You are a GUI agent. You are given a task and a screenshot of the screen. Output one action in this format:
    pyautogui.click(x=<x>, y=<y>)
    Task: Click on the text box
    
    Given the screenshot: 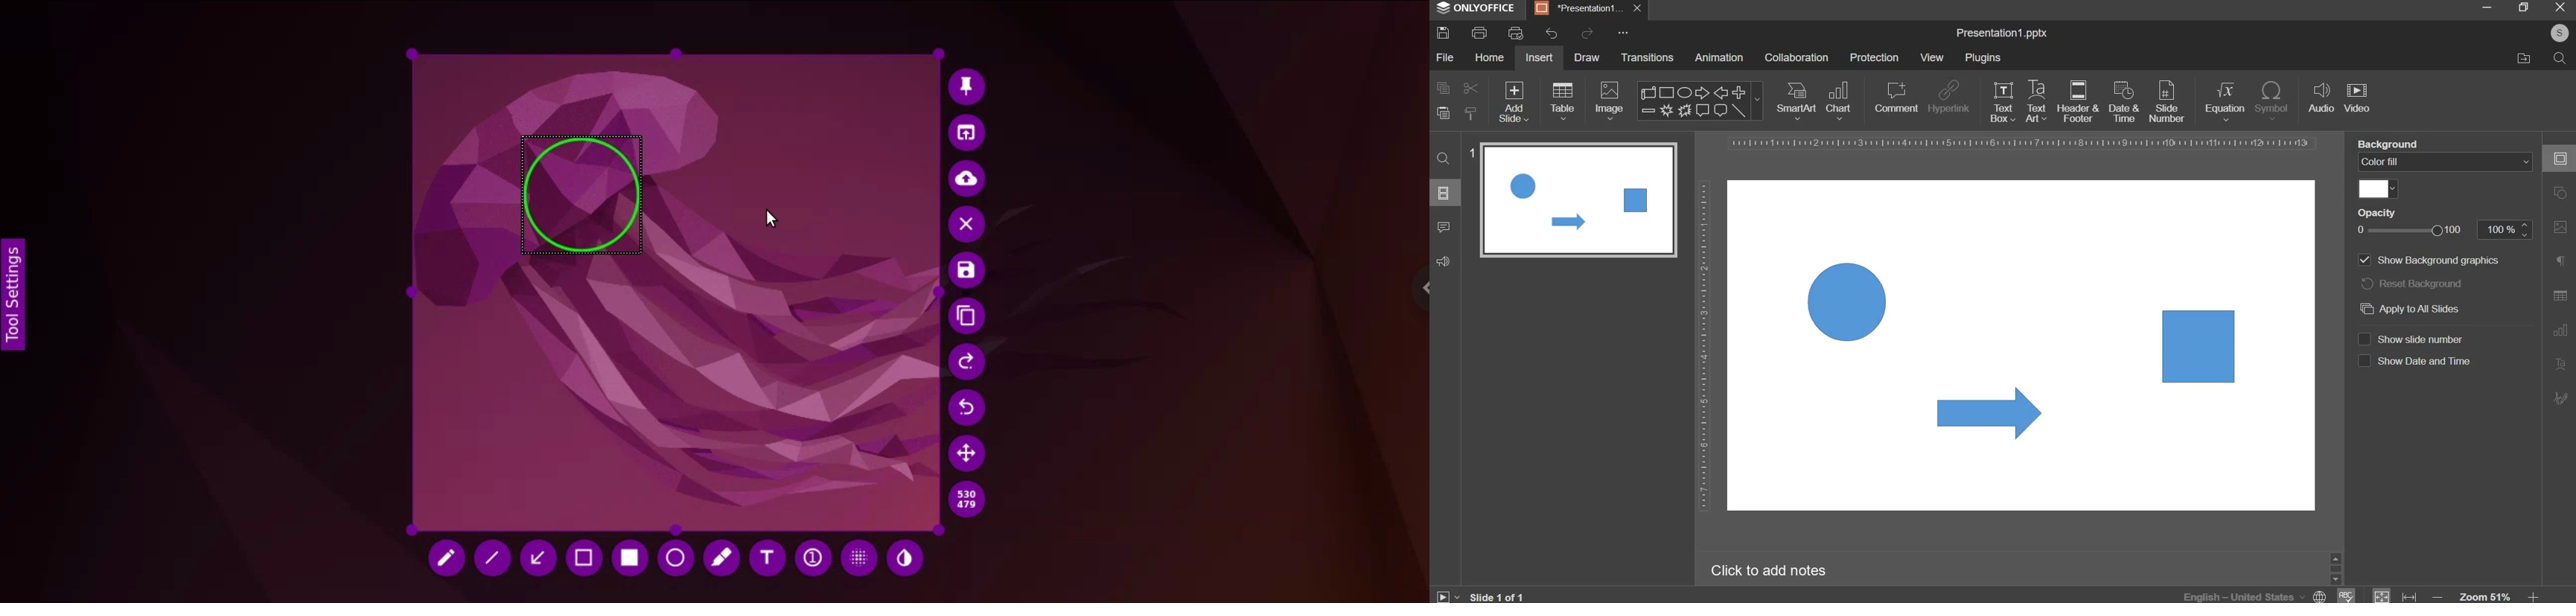 What is the action you would take?
    pyautogui.click(x=2003, y=102)
    